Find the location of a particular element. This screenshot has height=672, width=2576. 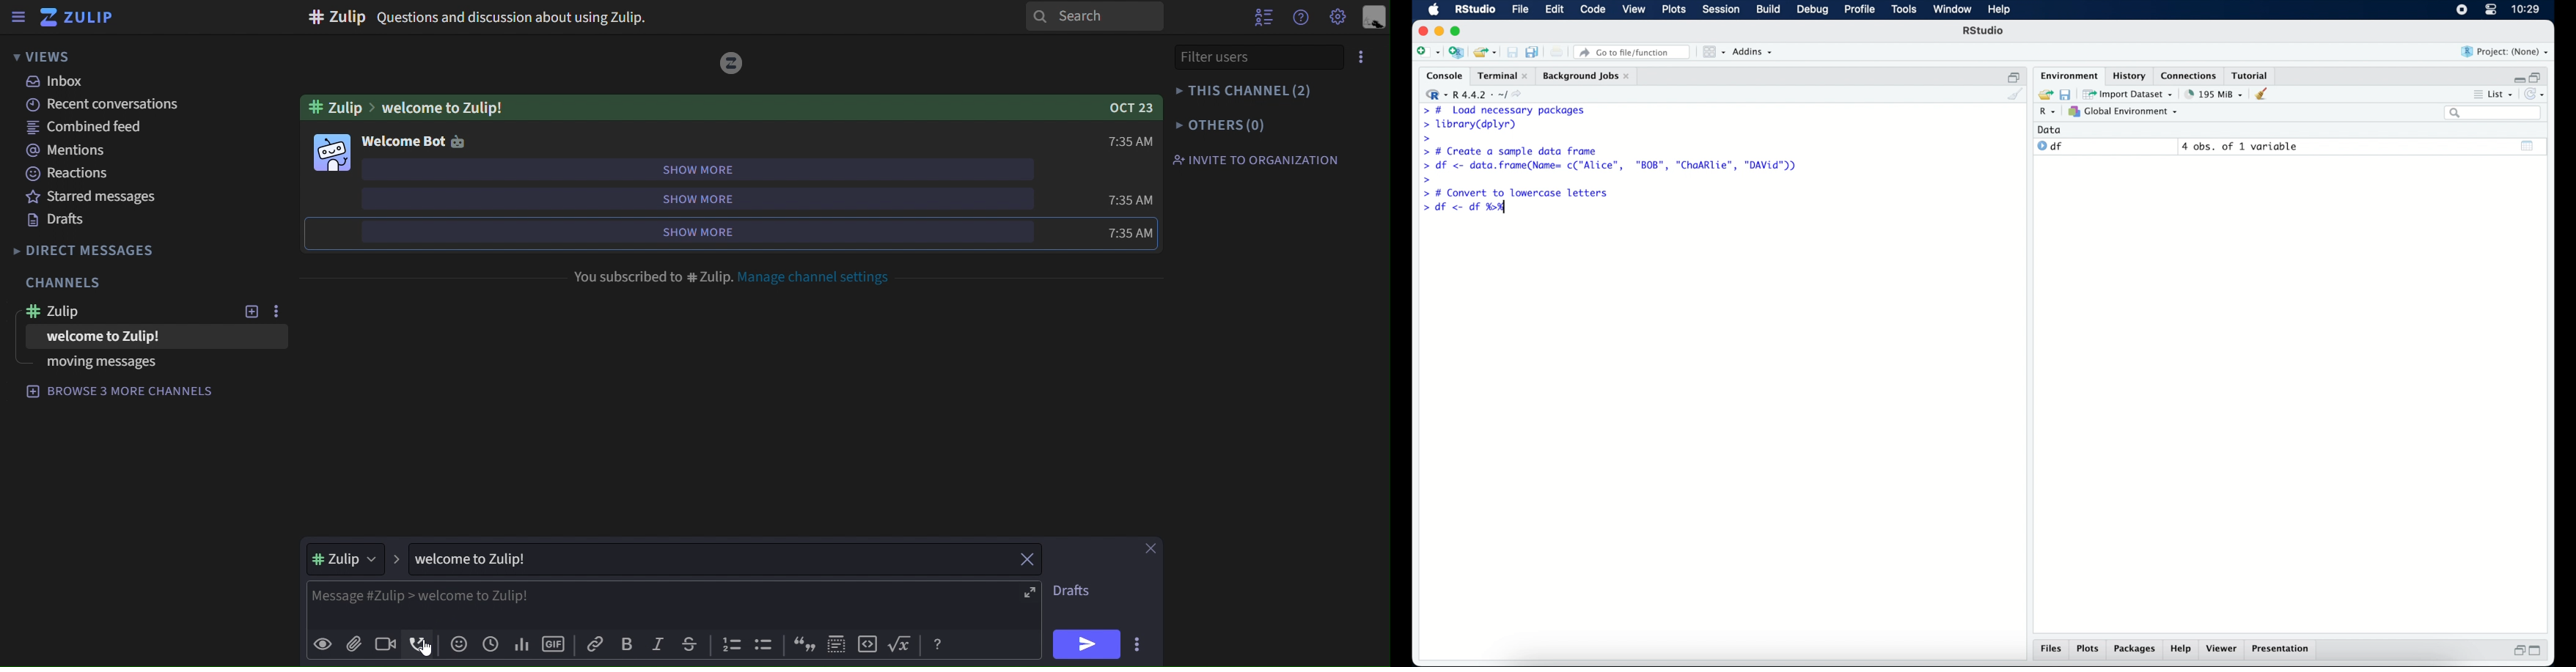

search bar is located at coordinates (2493, 114).